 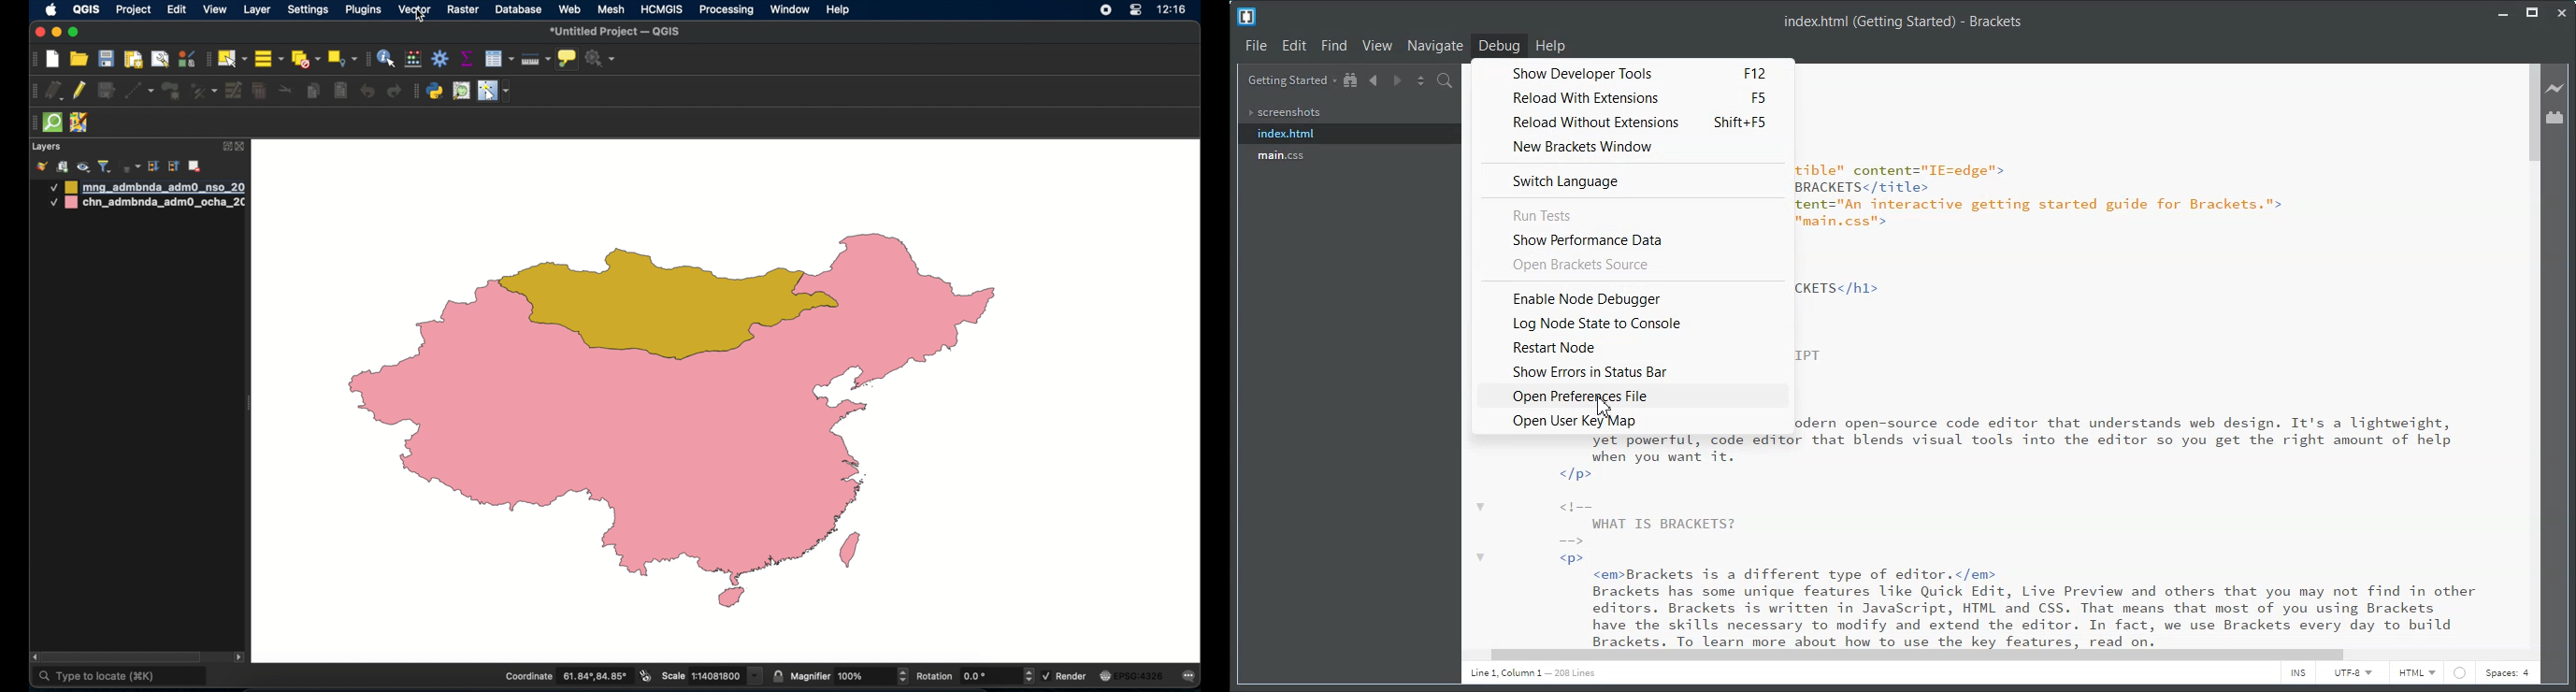 I want to click on Screenshots, so click(x=1348, y=113).